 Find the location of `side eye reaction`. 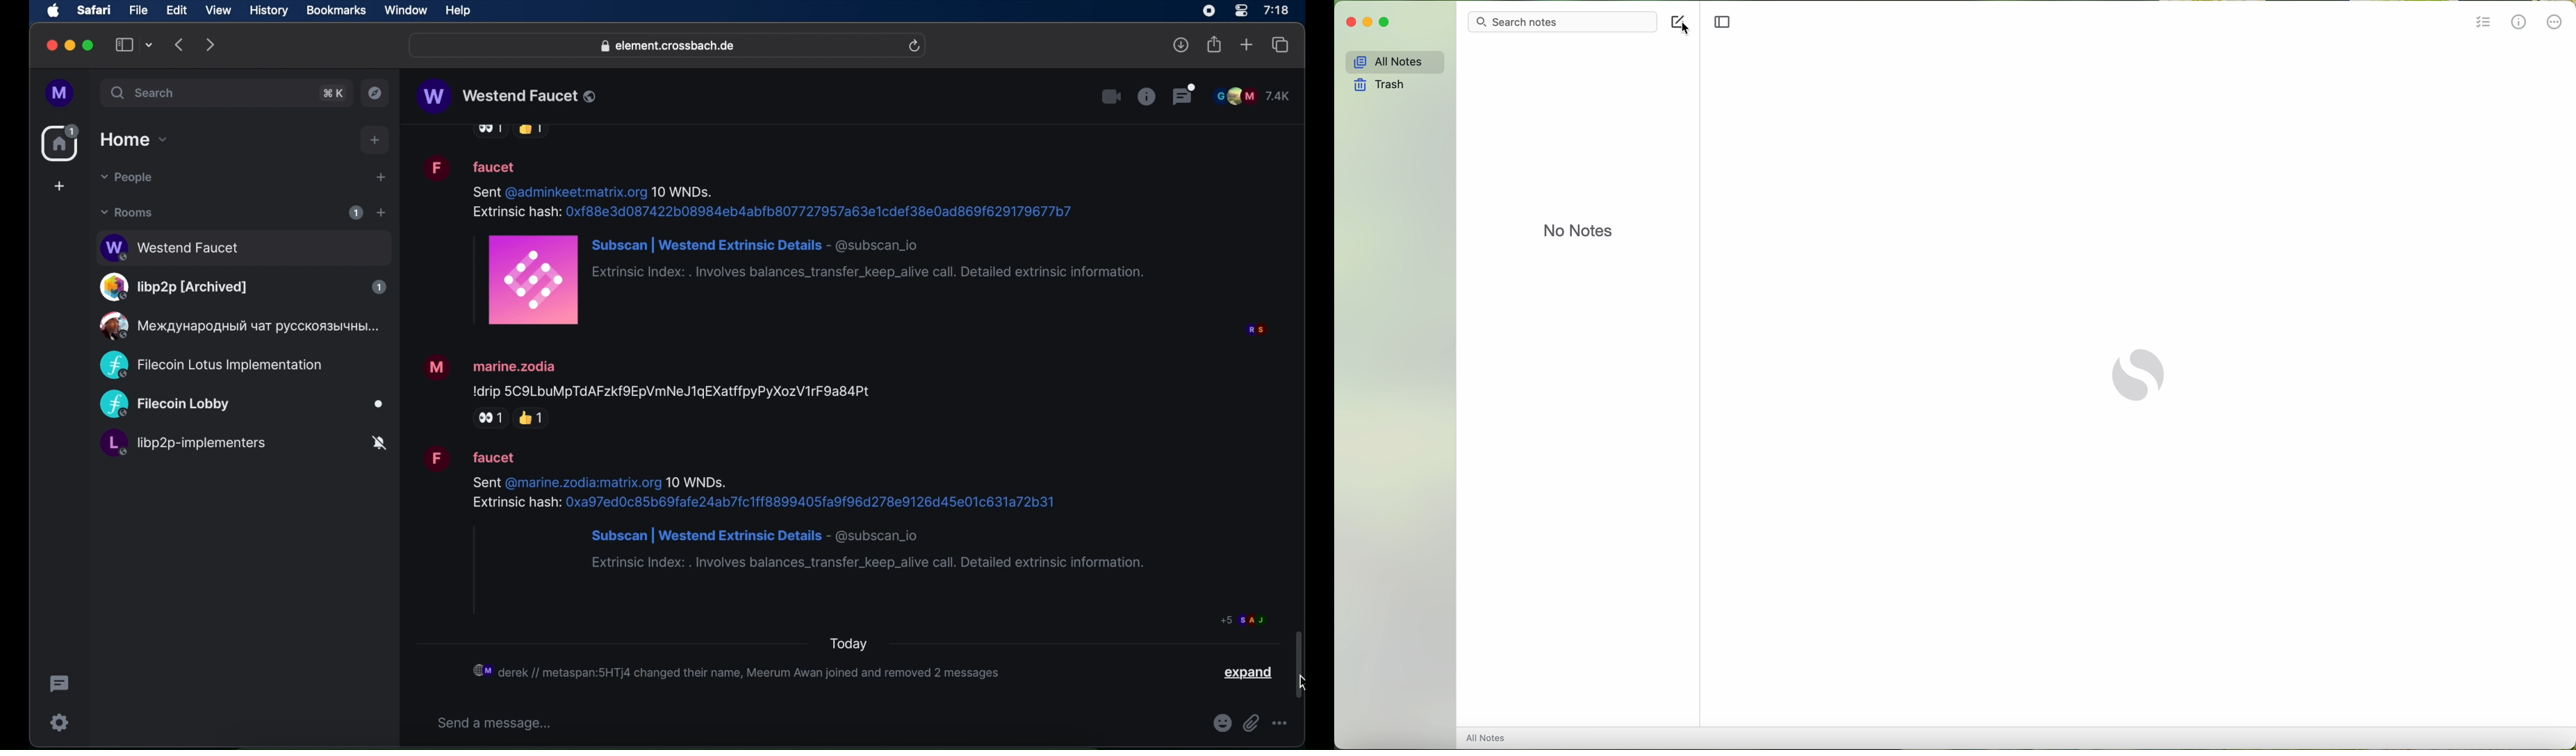

side eye reaction is located at coordinates (488, 418).